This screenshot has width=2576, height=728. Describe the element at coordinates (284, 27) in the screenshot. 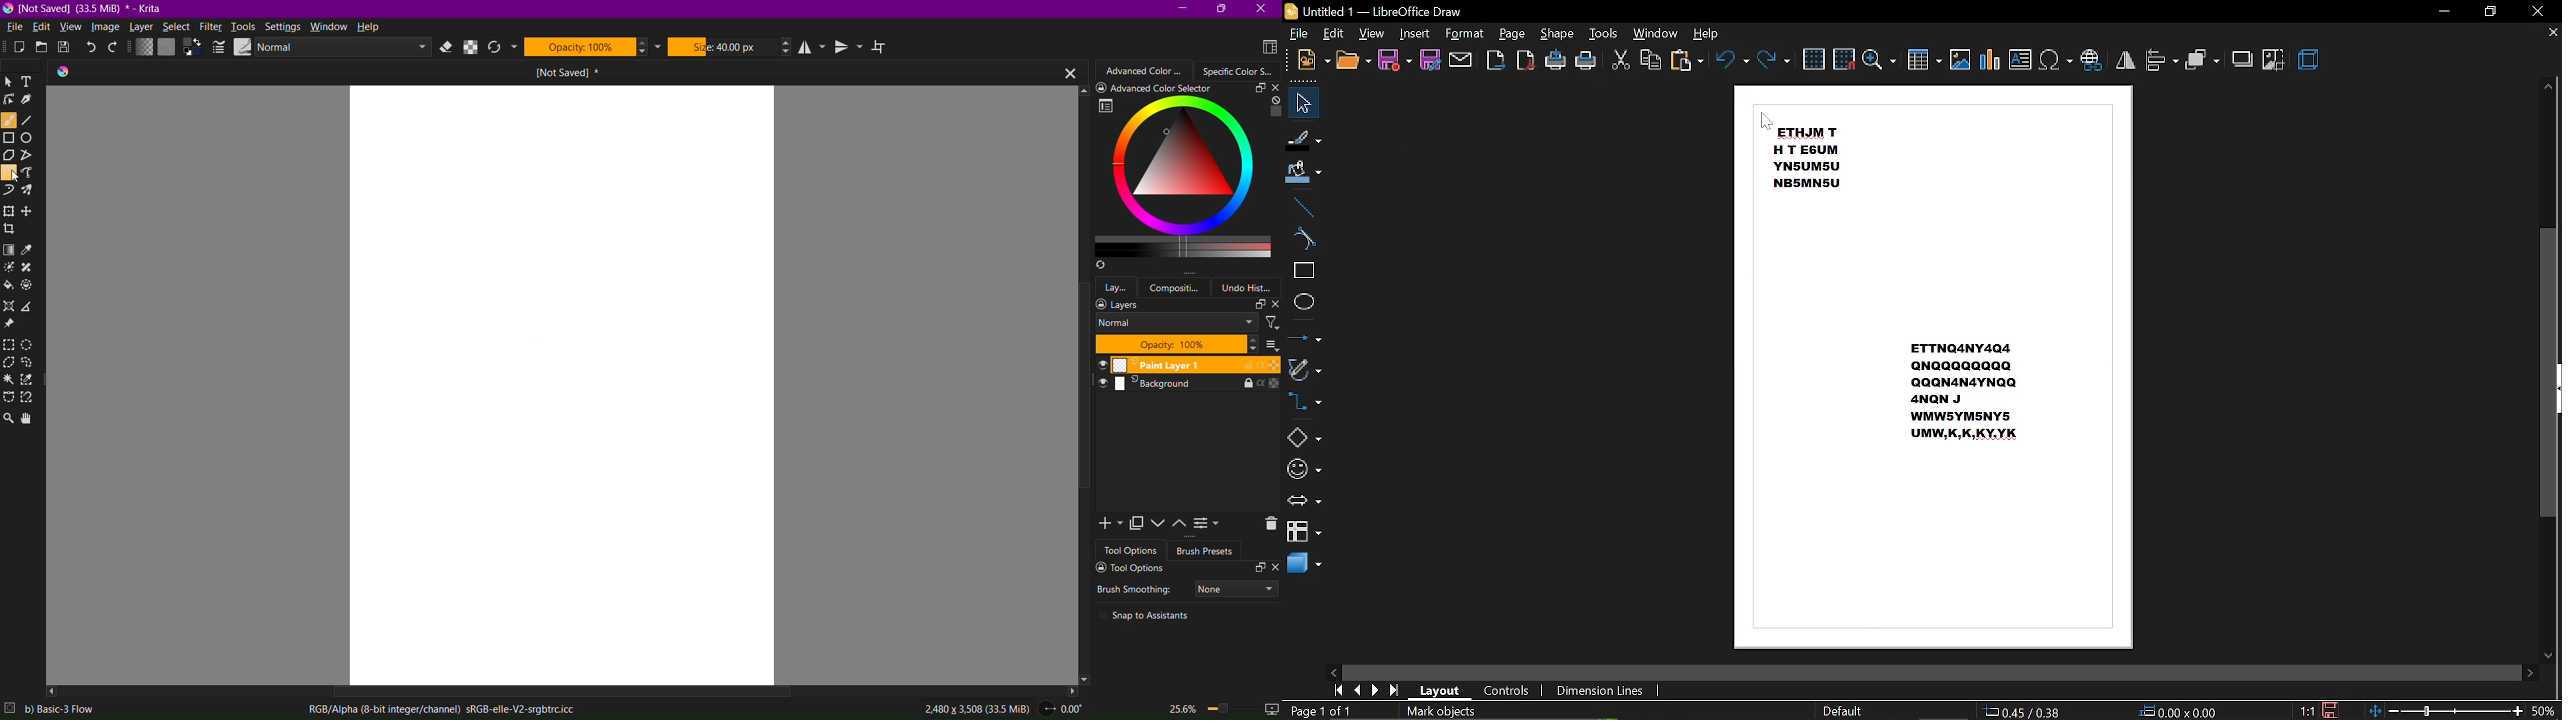

I see `Settings` at that location.